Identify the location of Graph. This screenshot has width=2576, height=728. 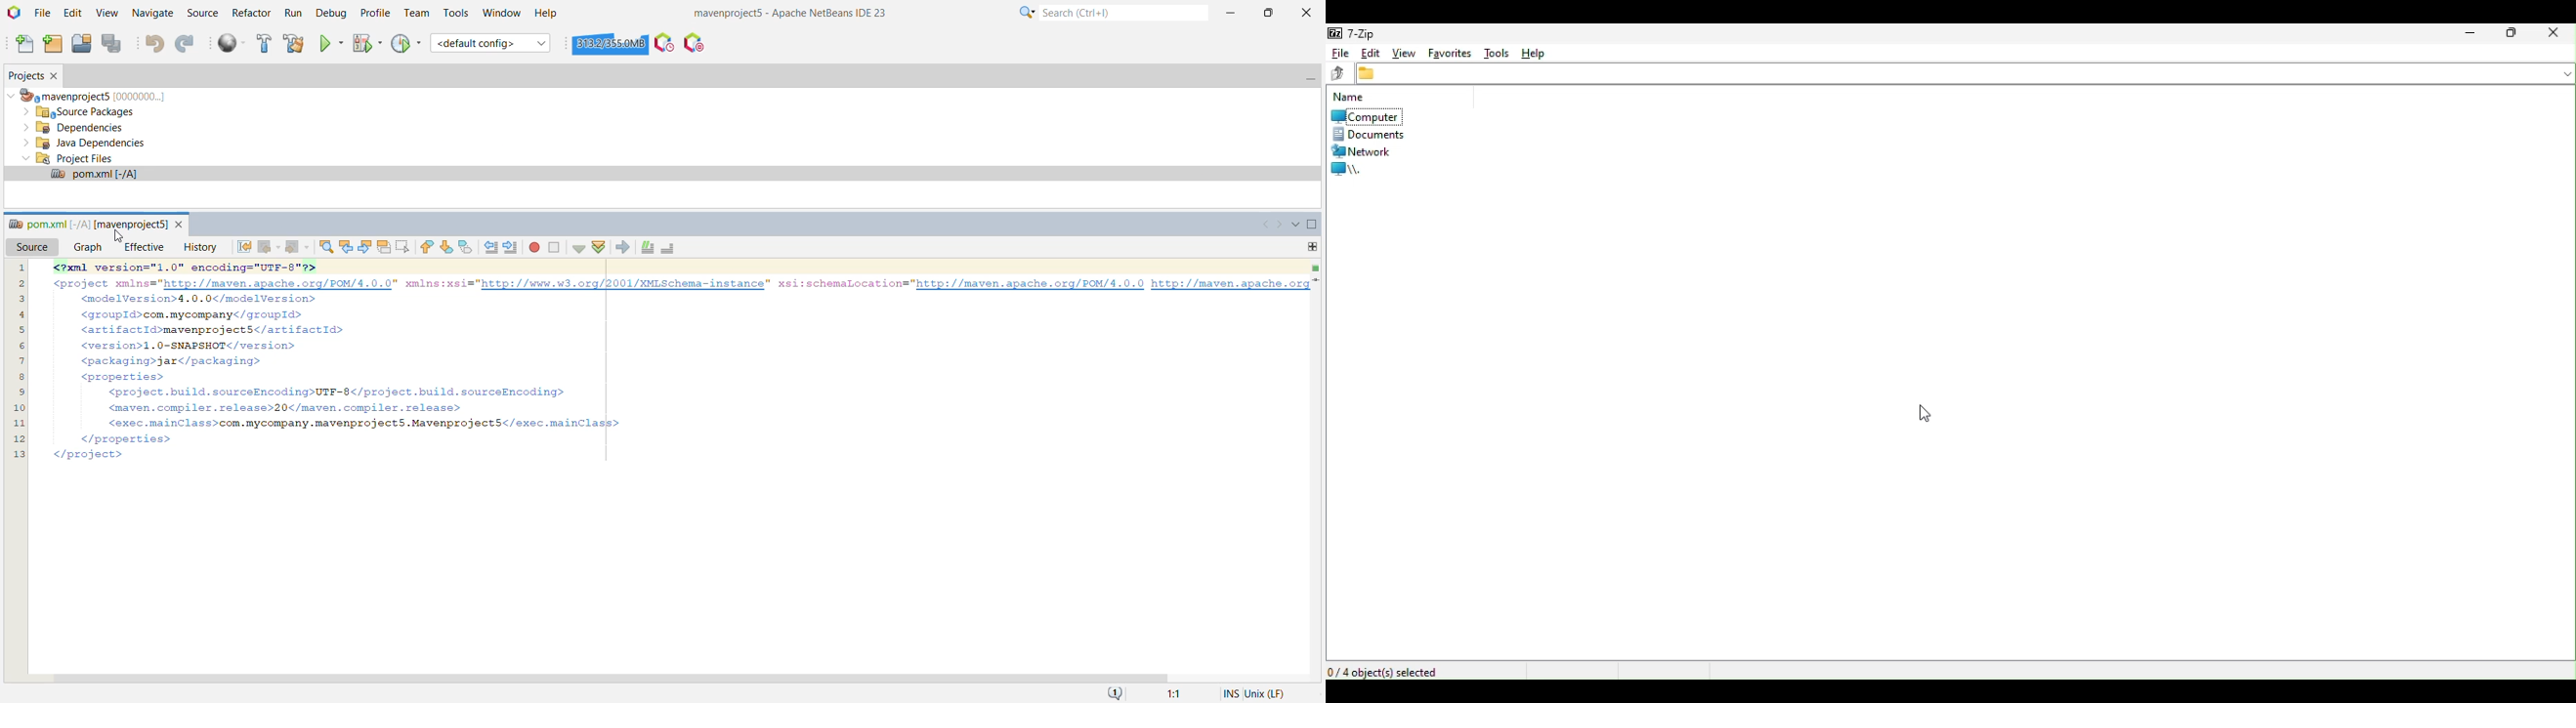
(88, 247).